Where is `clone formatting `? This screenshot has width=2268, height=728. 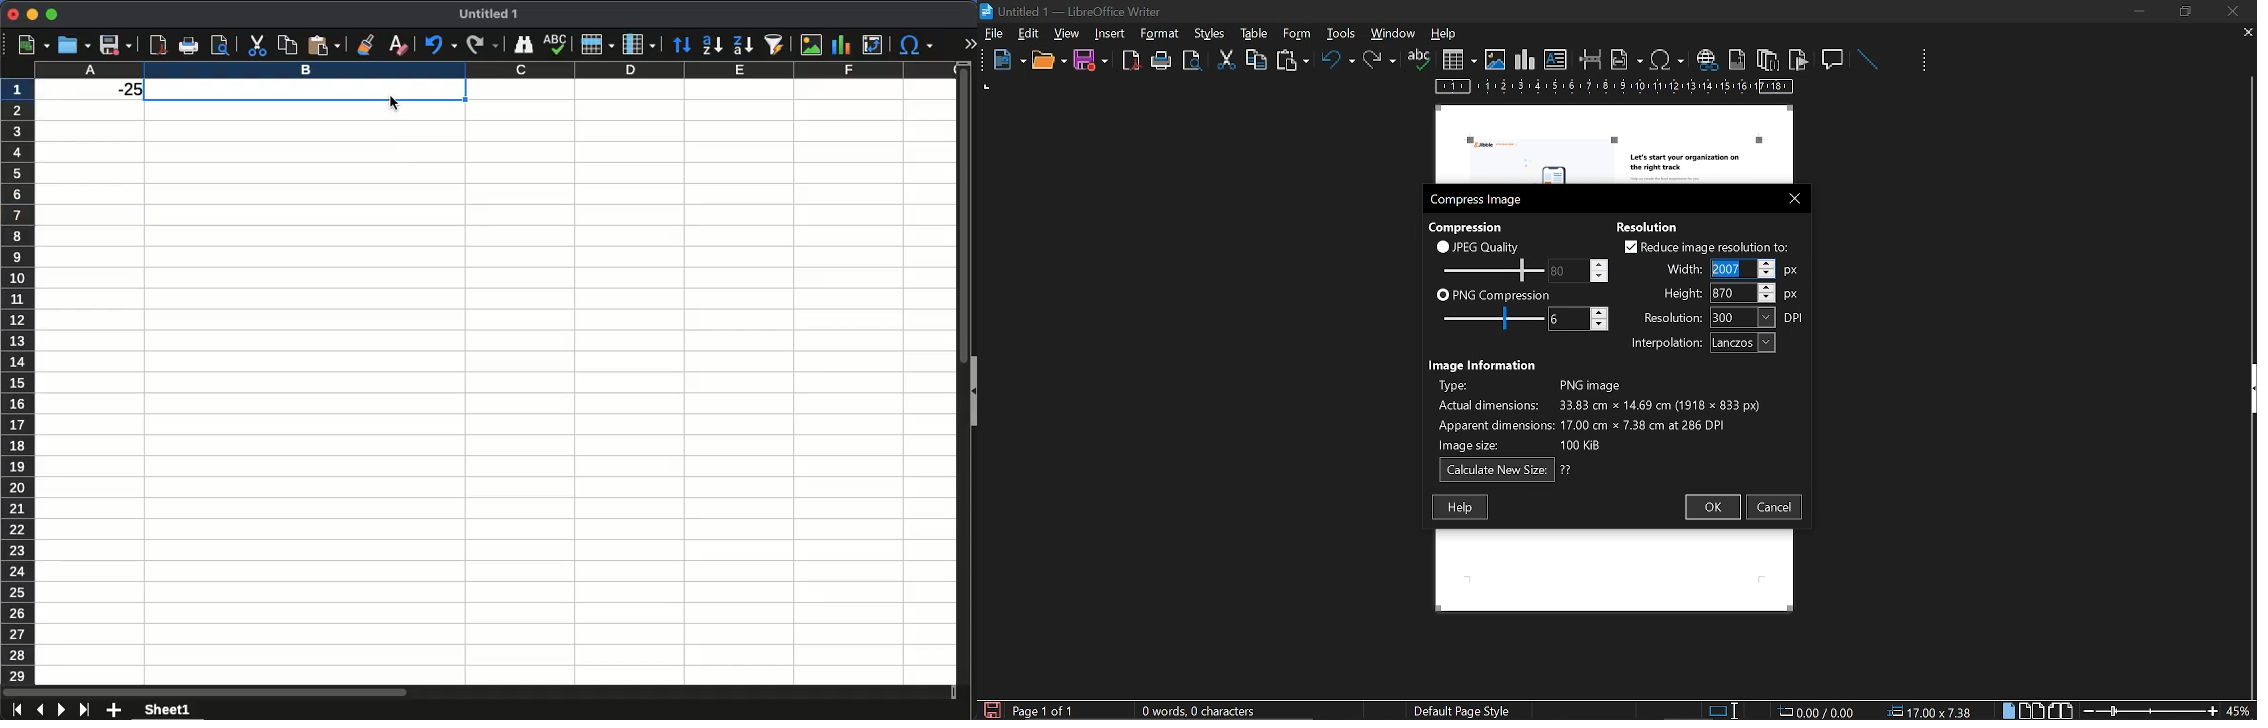 clone formatting  is located at coordinates (364, 45).